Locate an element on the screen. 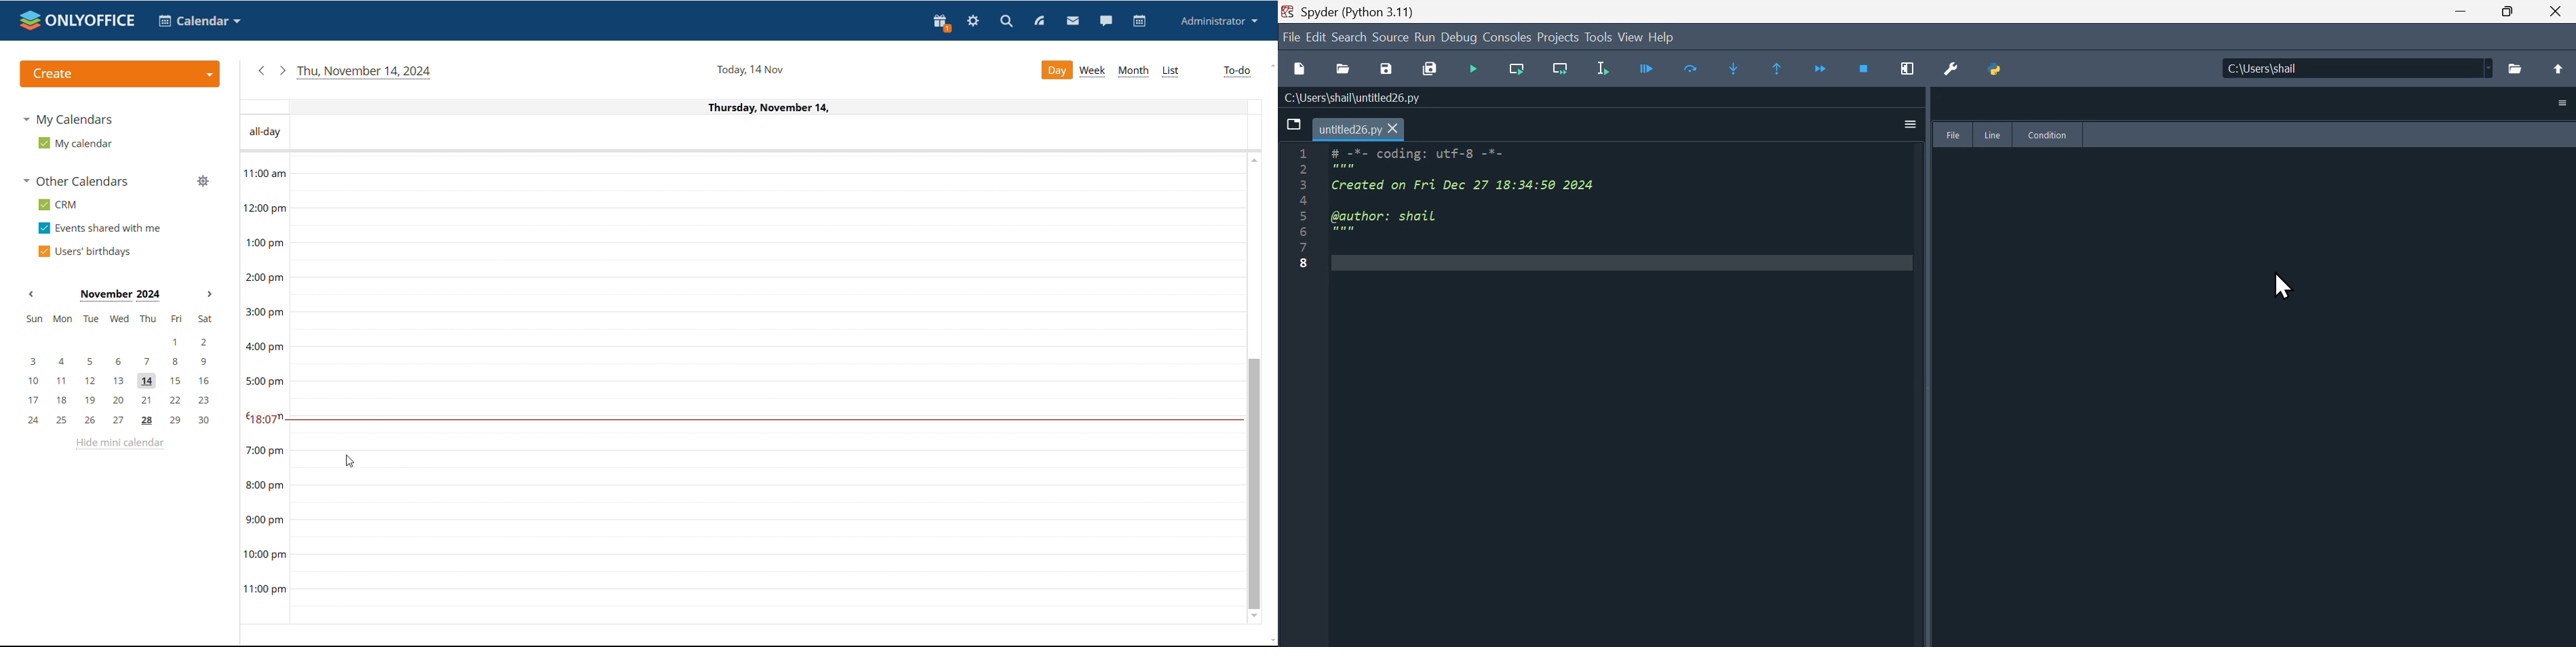 The image size is (2576, 672). help  is located at coordinates (1670, 39).